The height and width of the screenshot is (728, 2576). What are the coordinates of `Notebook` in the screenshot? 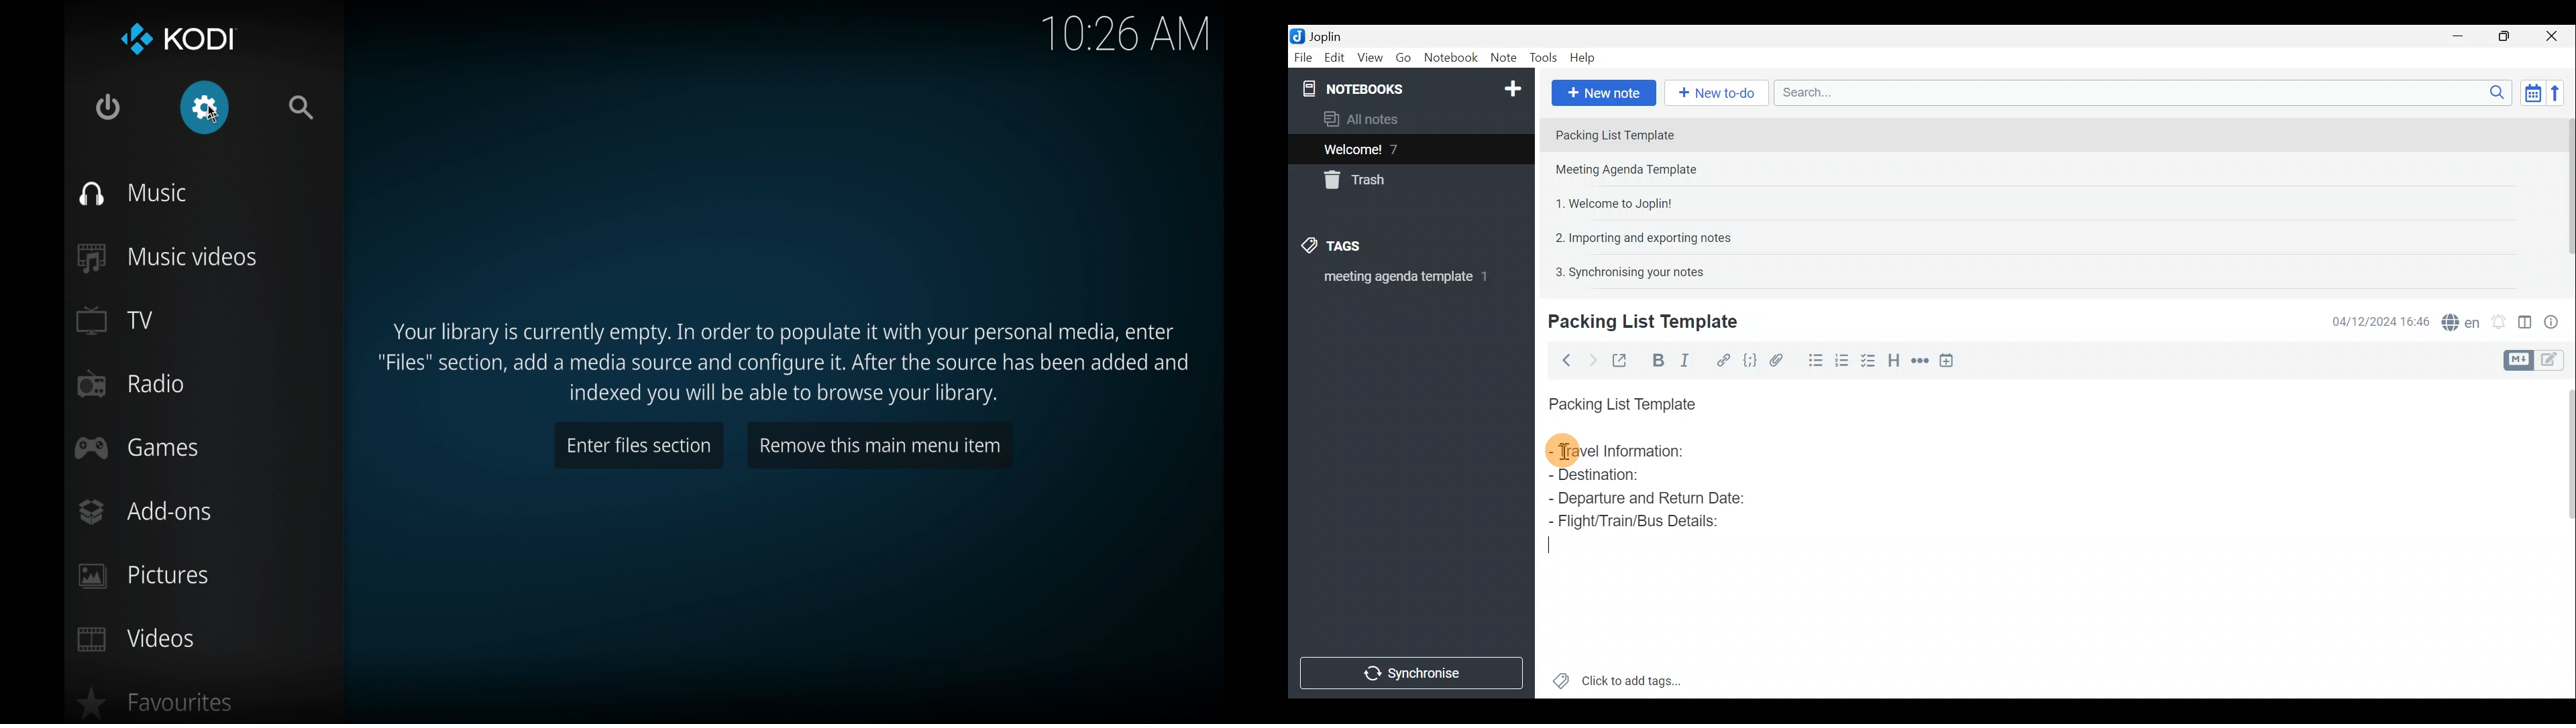 It's located at (1409, 87).